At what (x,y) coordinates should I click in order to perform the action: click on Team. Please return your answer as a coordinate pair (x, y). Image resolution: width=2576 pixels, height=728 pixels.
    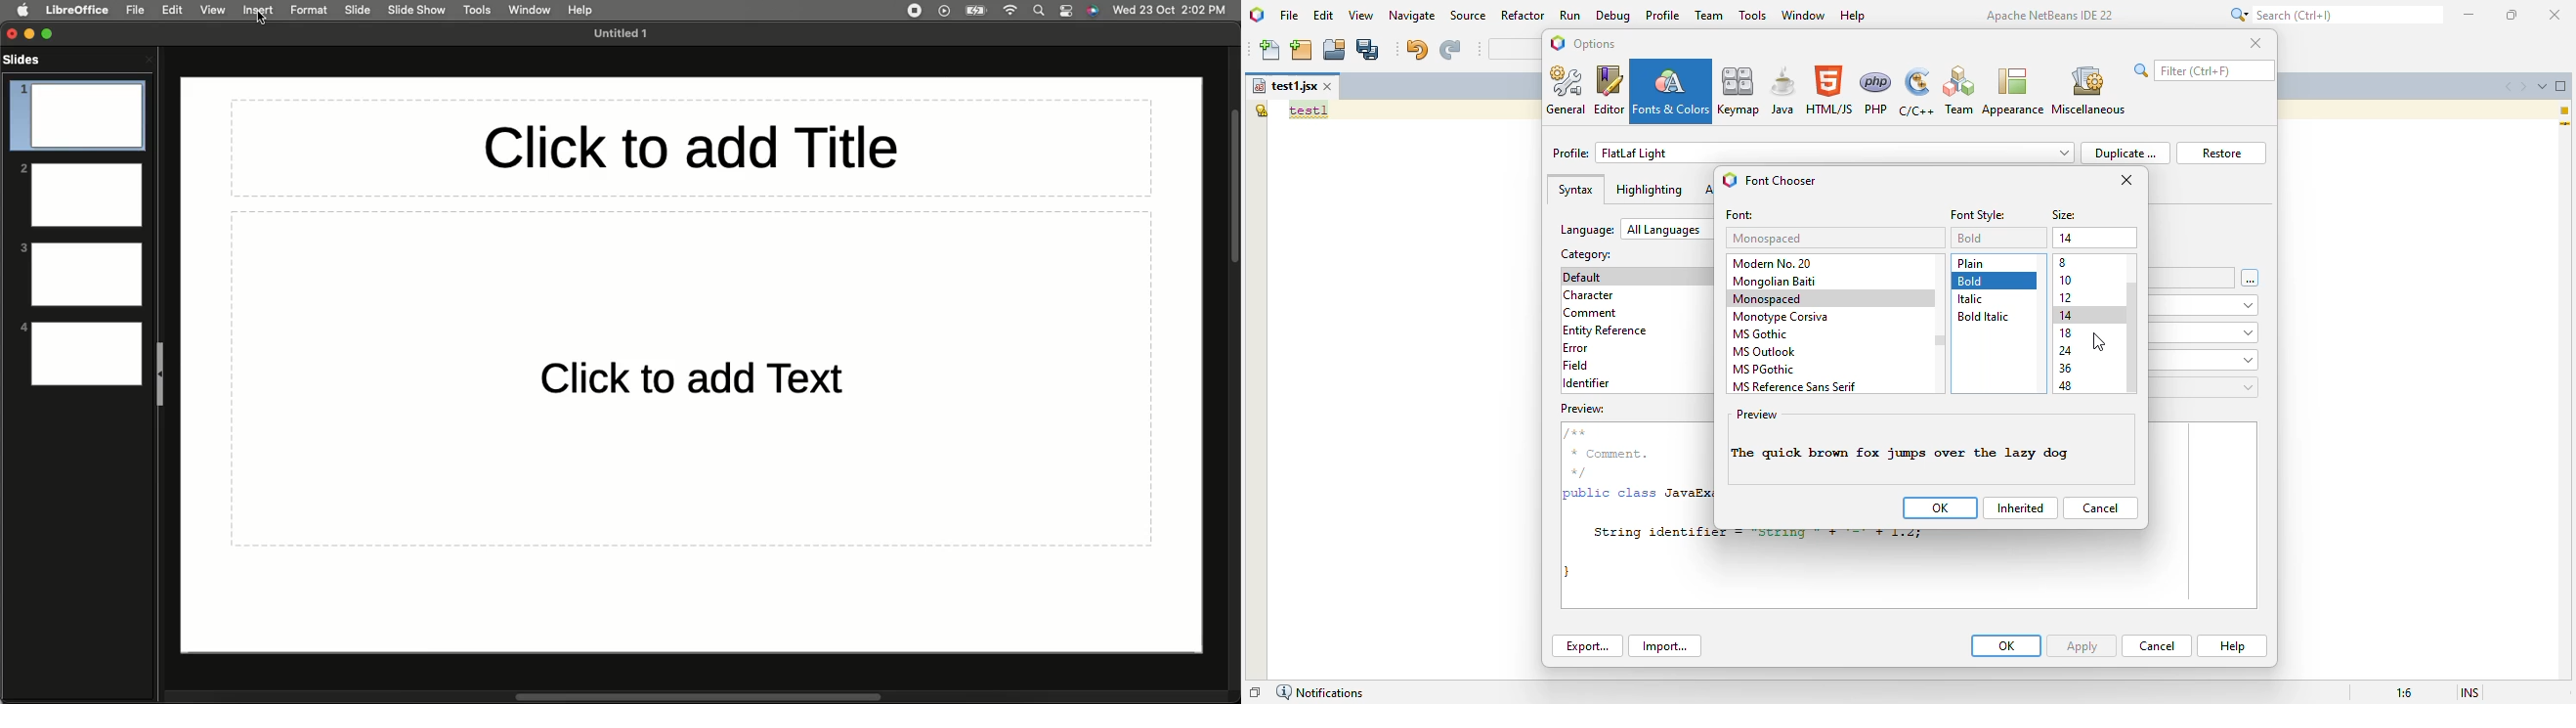
    Looking at the image, I should click on (1958, 91).